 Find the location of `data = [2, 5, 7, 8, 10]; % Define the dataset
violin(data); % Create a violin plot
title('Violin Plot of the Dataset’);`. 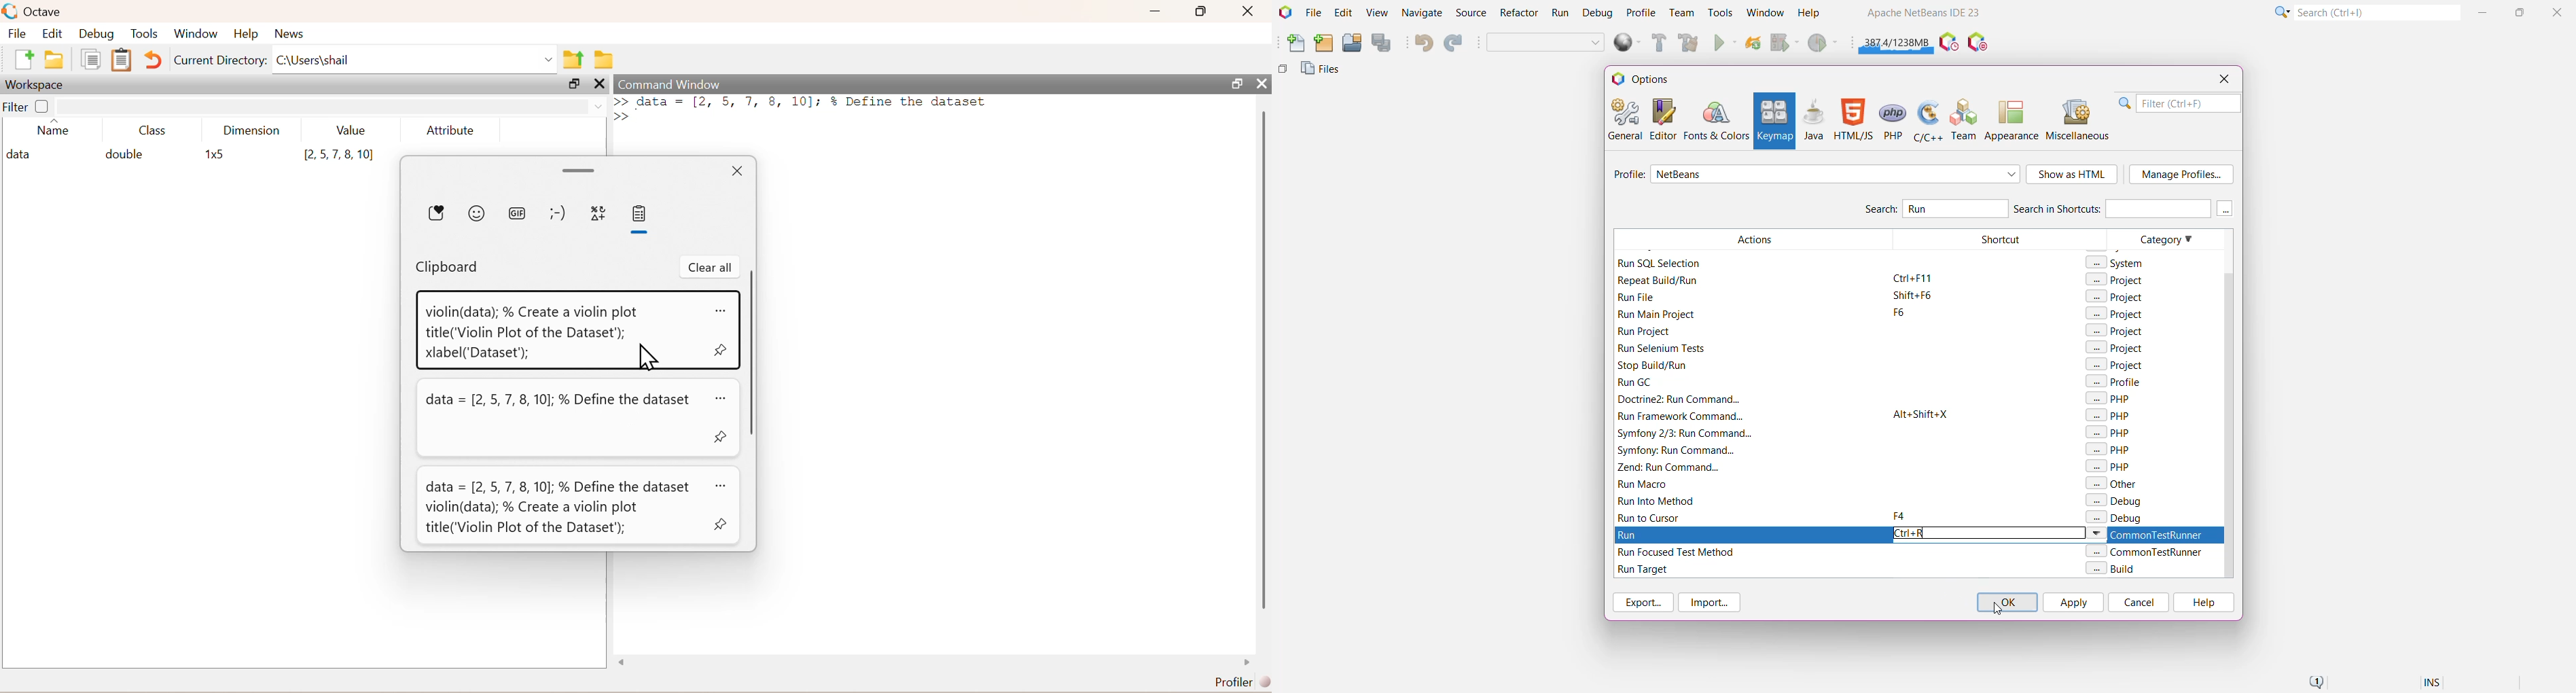

data = [2, 5, 7, 8, 10]; % Define the dataset
violin(data); % Create a violin plot
title('Violin Plot of the Dataset’); is located at coordinates (558, 507).